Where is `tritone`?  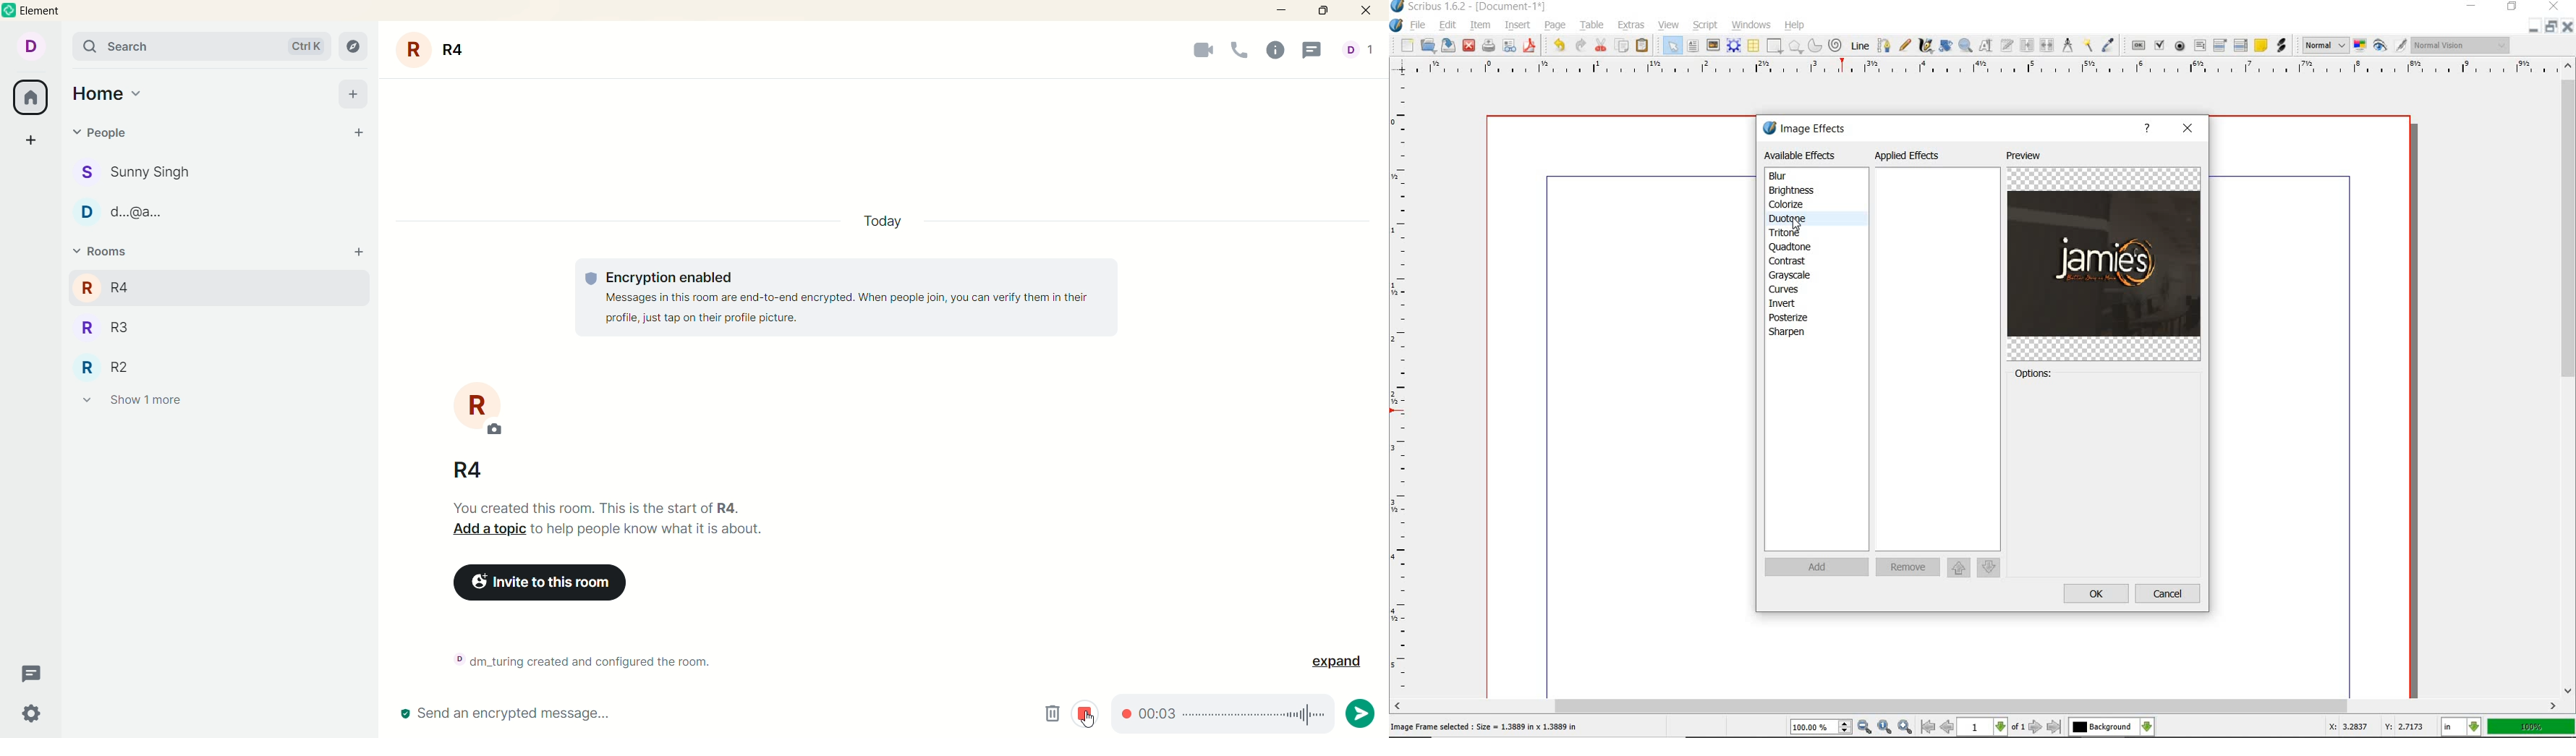
tritone is located at coordinates (1786, 233).